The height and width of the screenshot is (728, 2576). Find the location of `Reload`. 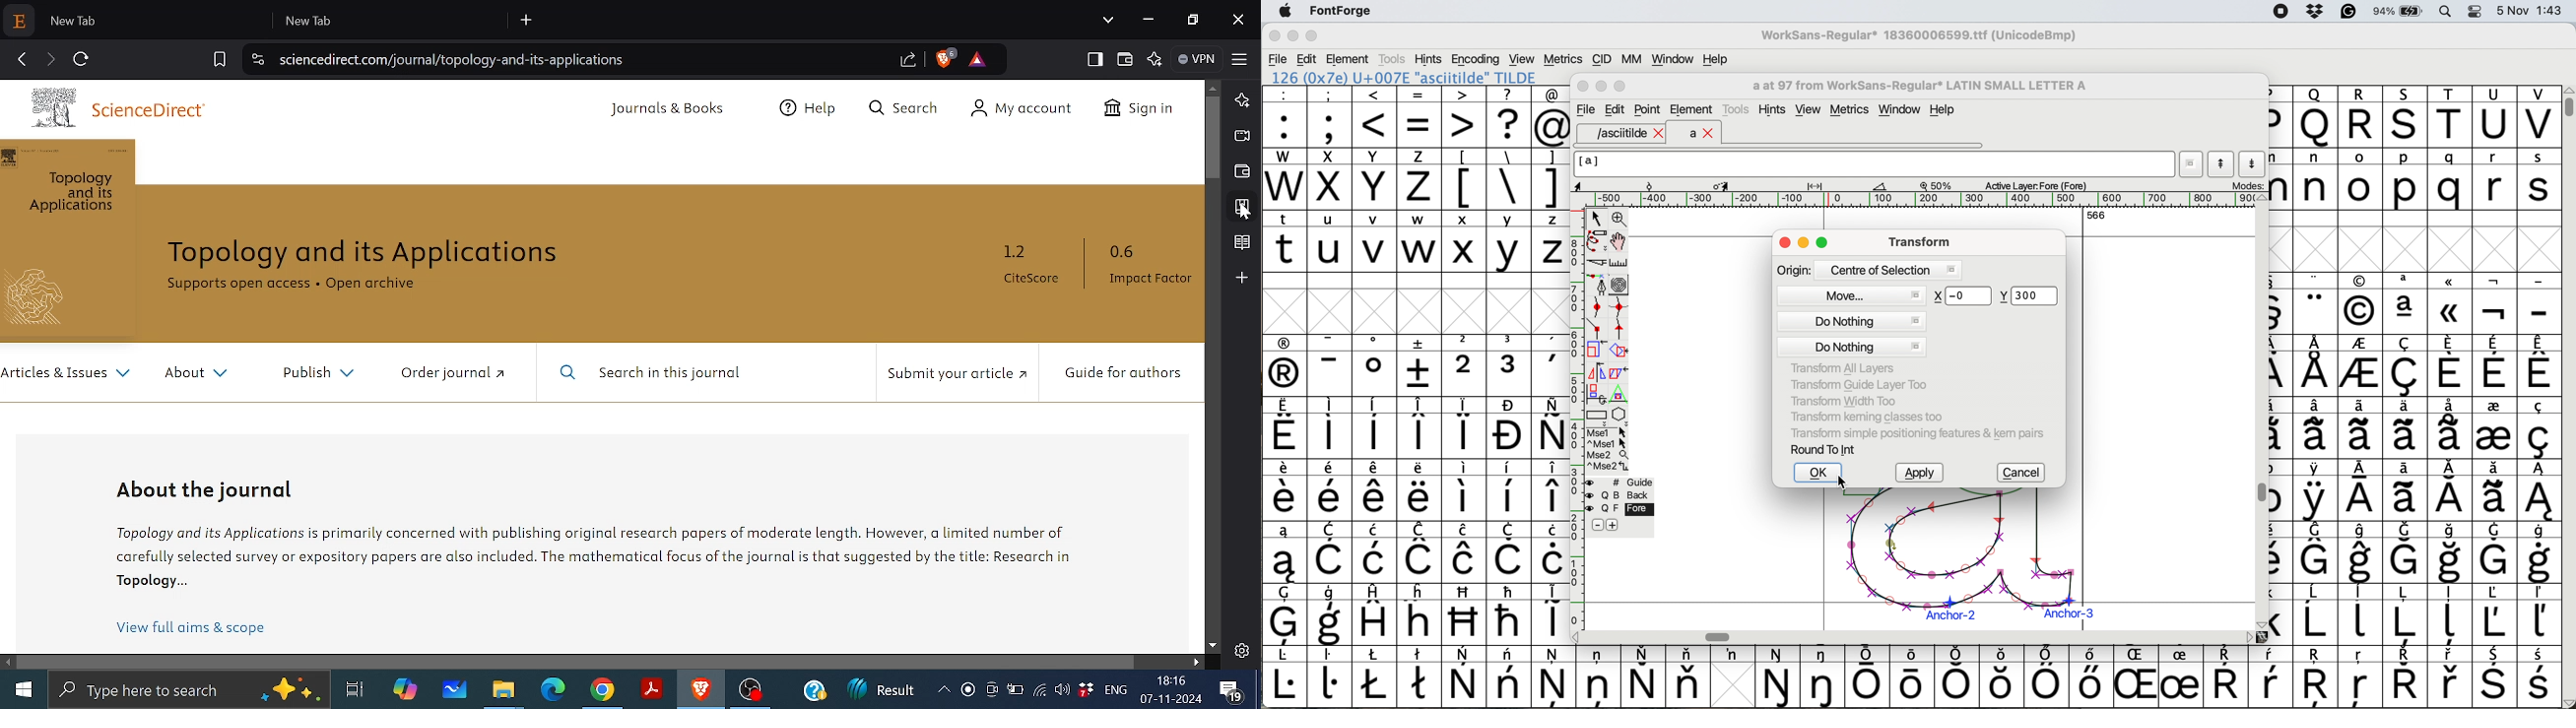

Reload is located at coordinates (83, 57).